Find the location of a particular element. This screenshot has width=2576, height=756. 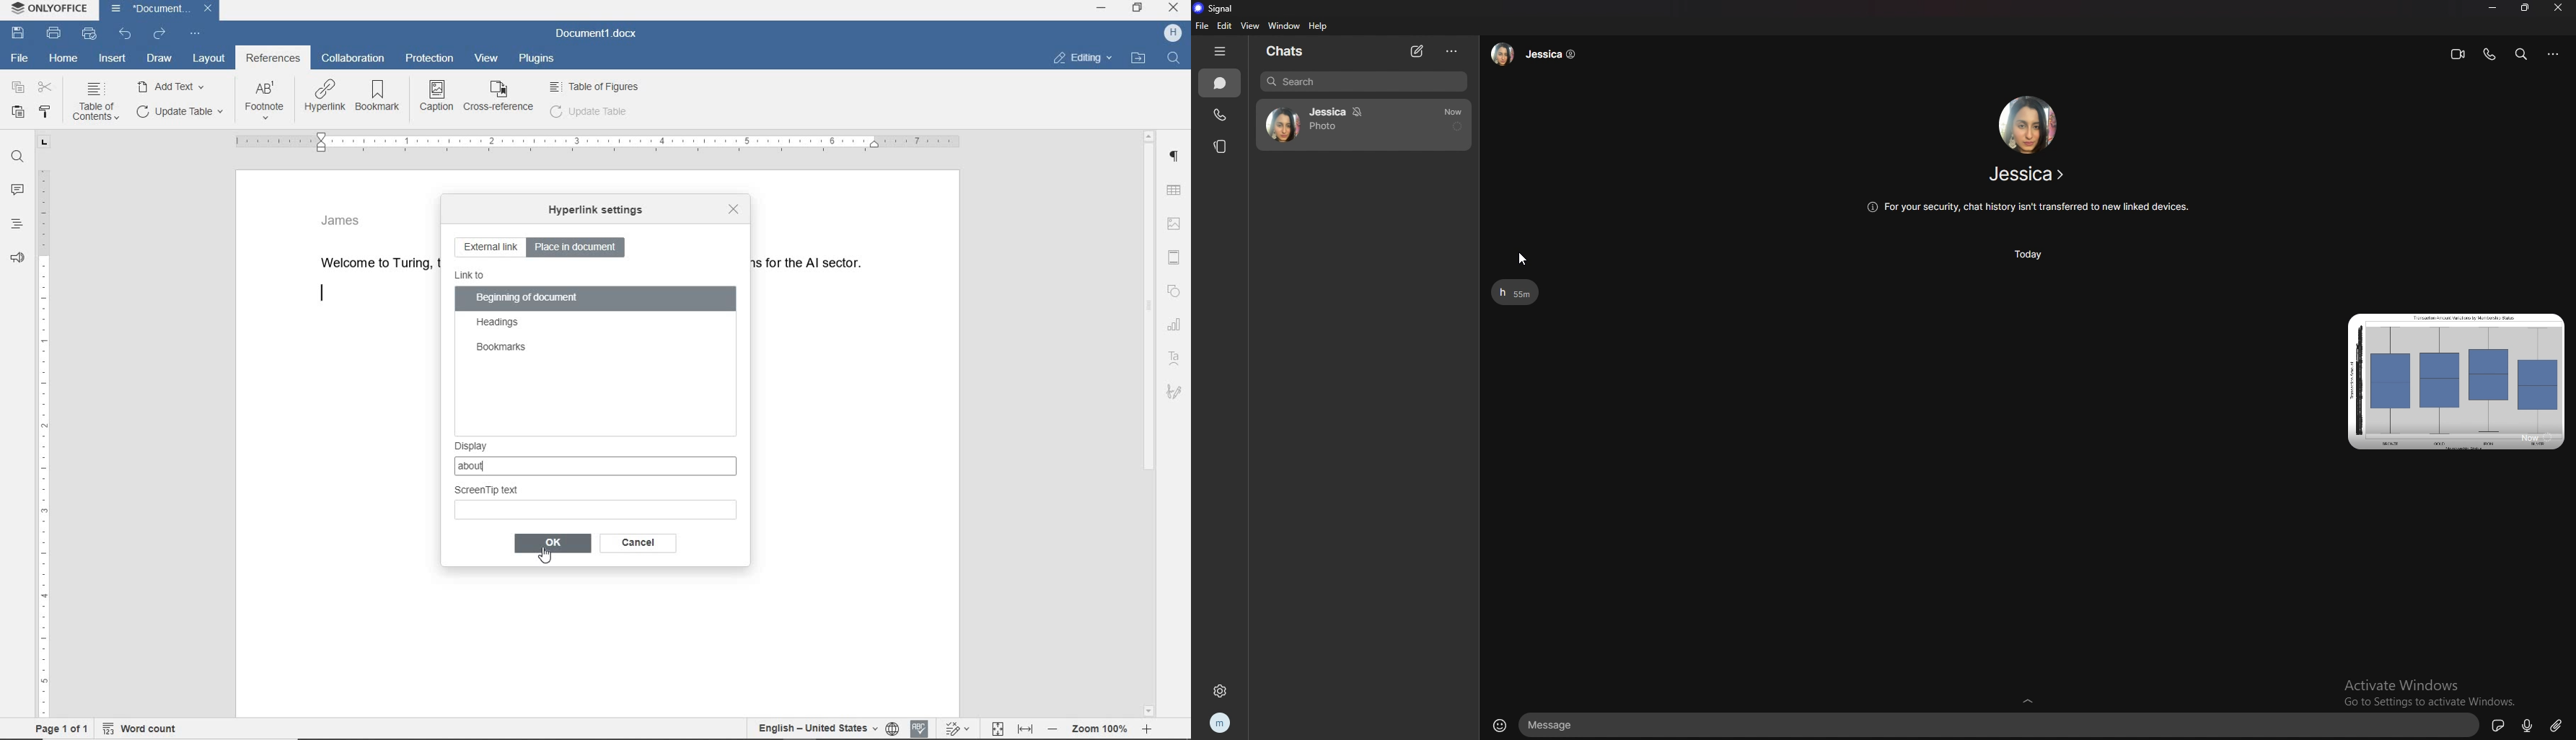

layout is located at coordinates (208, 57).